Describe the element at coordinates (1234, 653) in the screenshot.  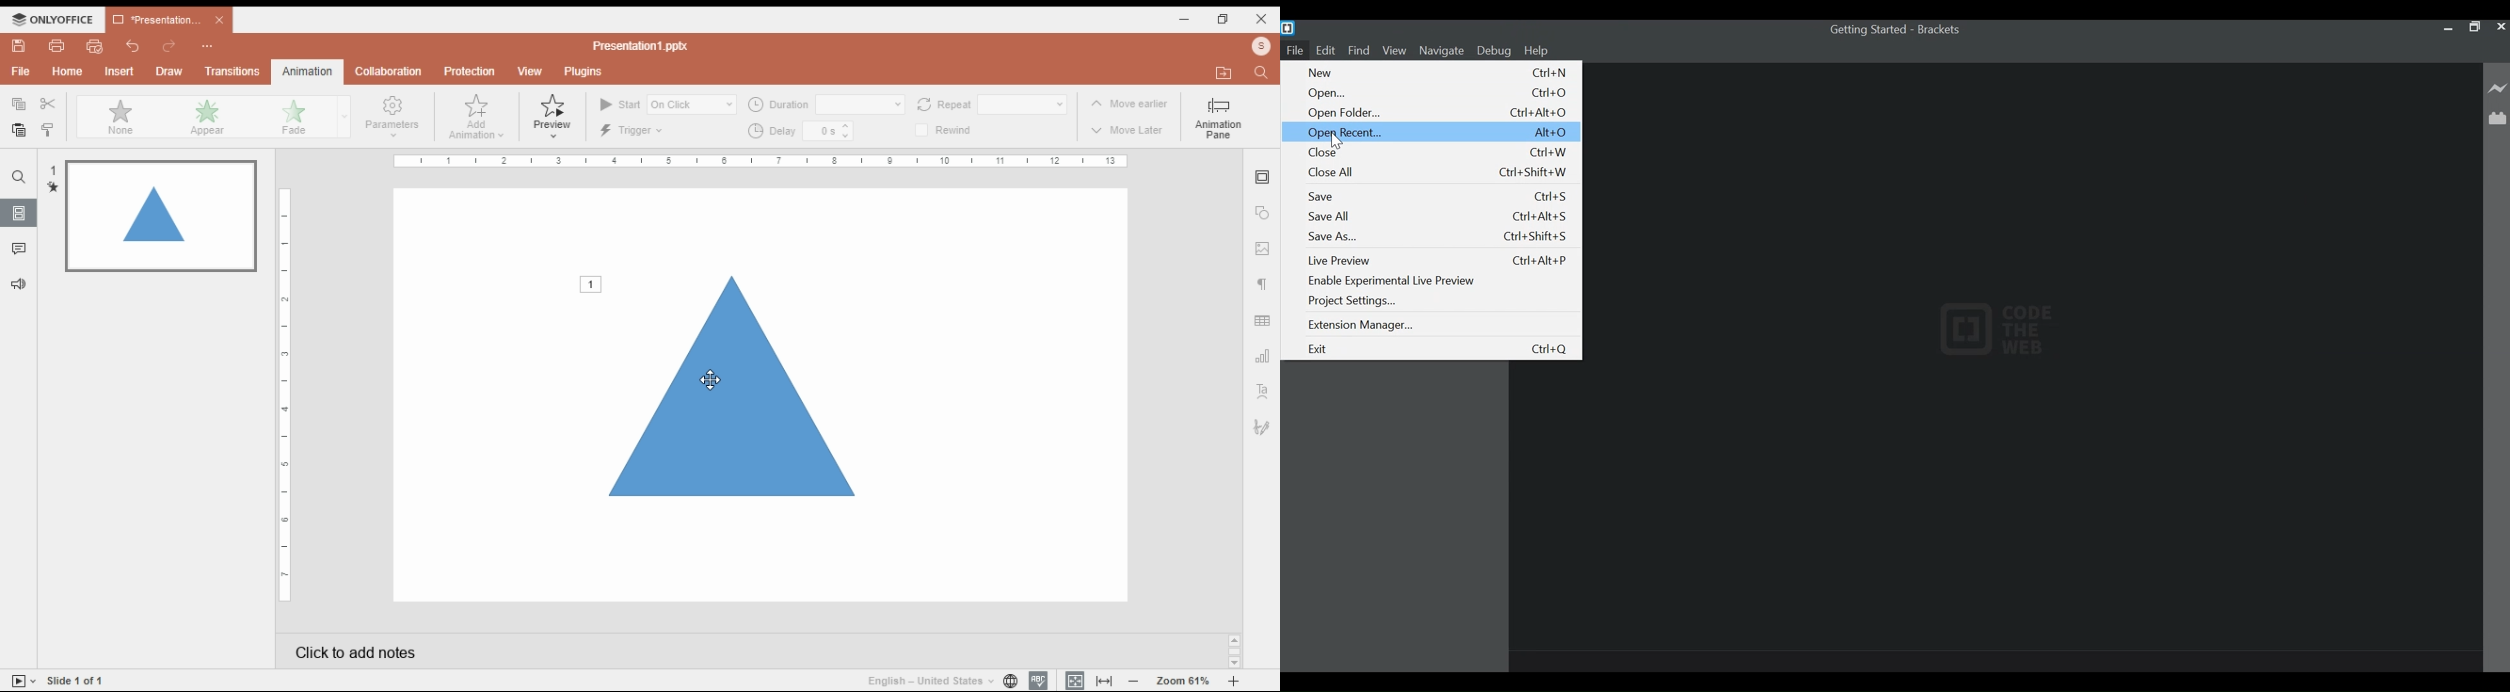
I see `scroll bar` at that location.